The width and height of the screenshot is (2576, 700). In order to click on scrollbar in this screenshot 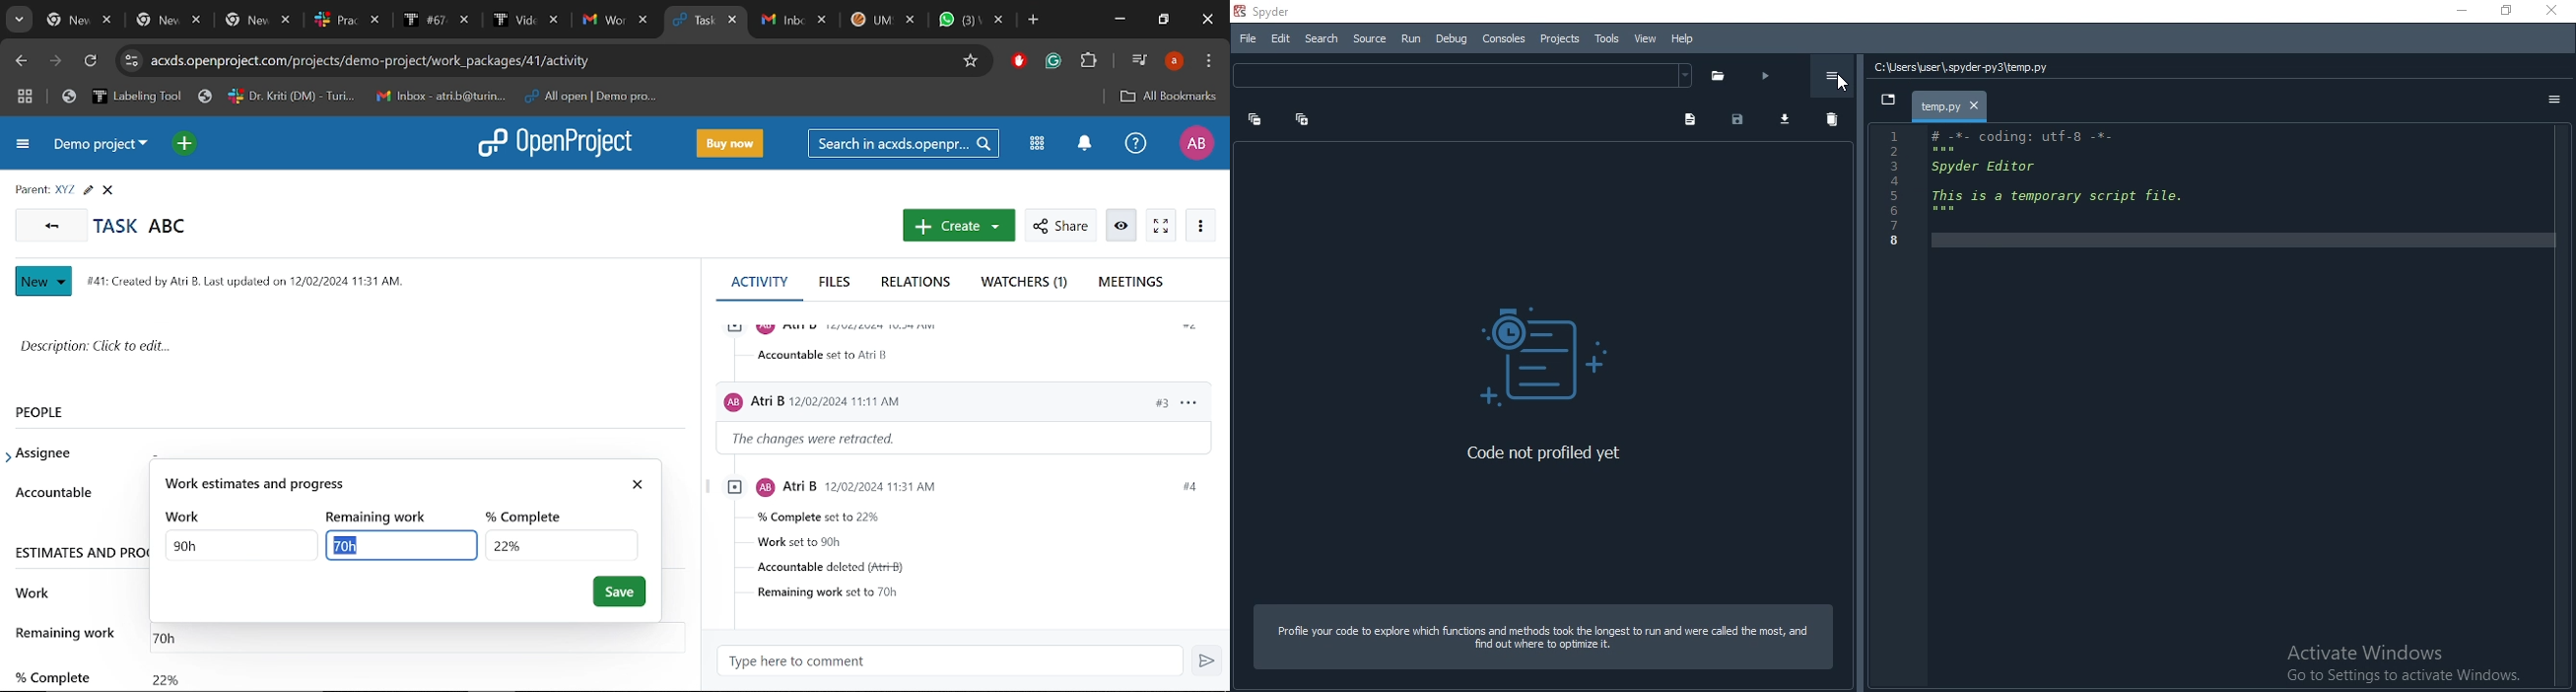, I will do `click(697, 419)`.